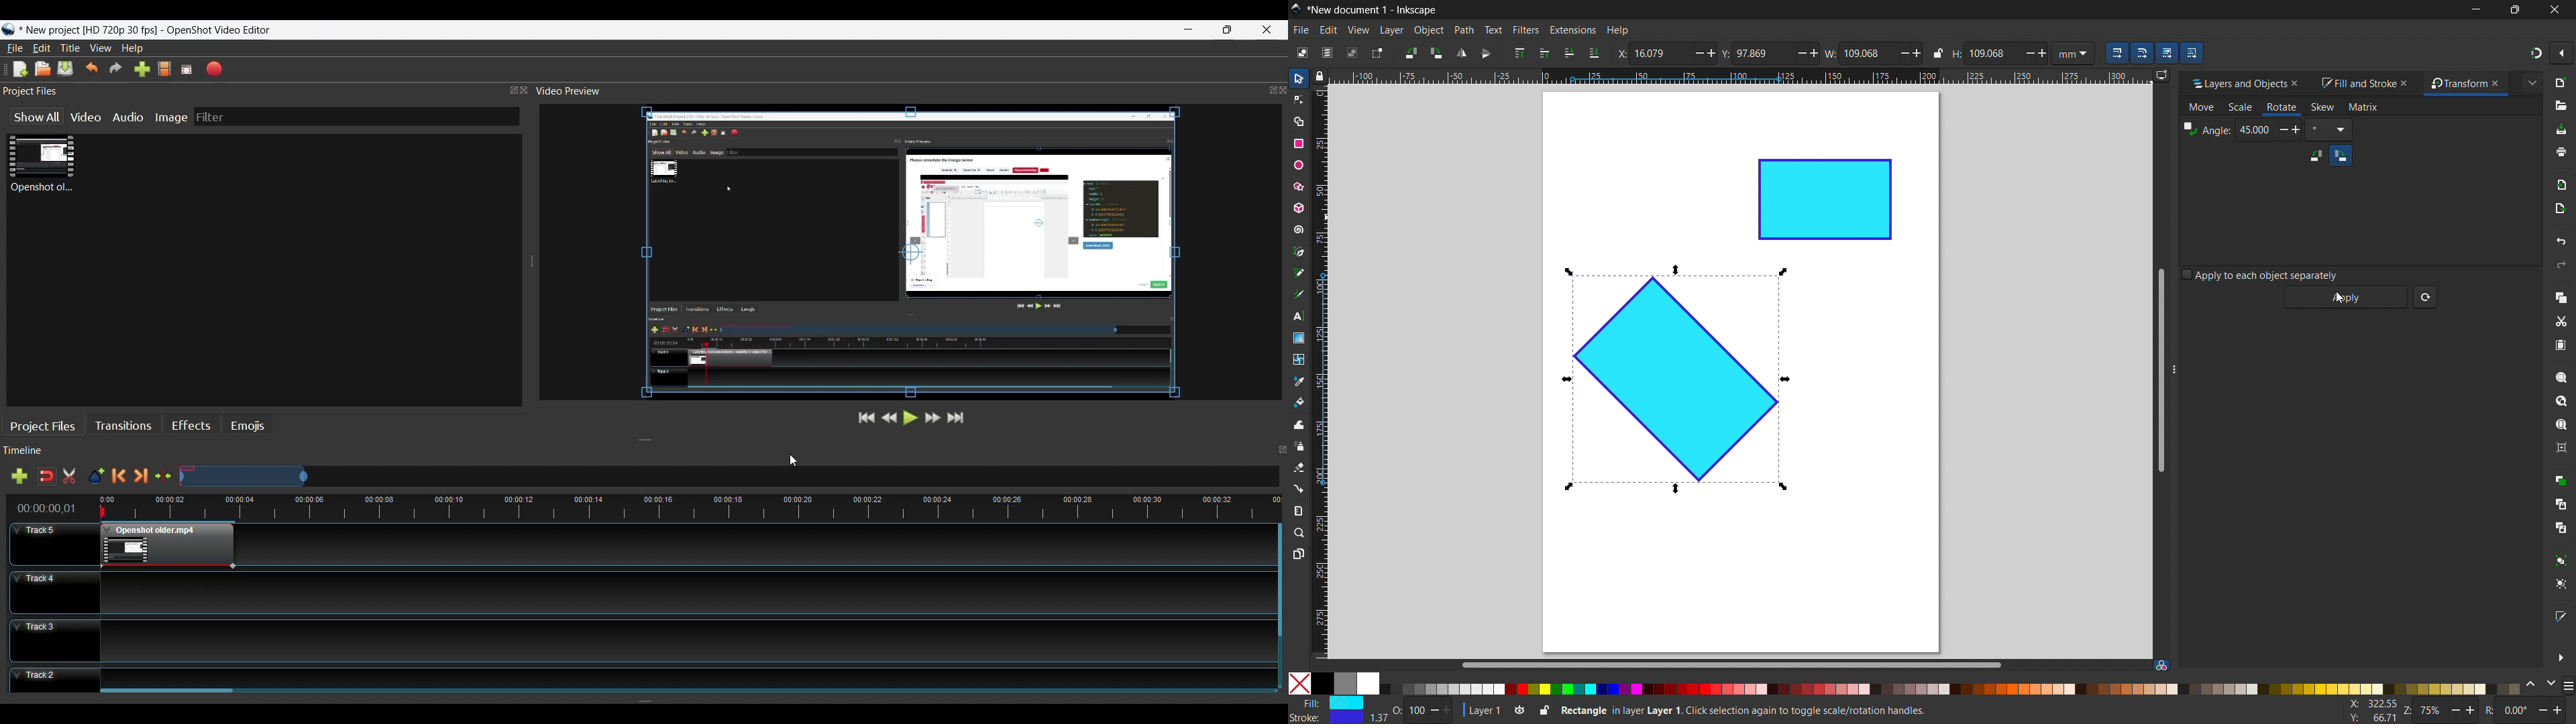 This screenshot has height=728, width=2576. What do you see at coordinates (2561, 265) in the screenshot?
I see `redo` at bounding box center [2561, 265].